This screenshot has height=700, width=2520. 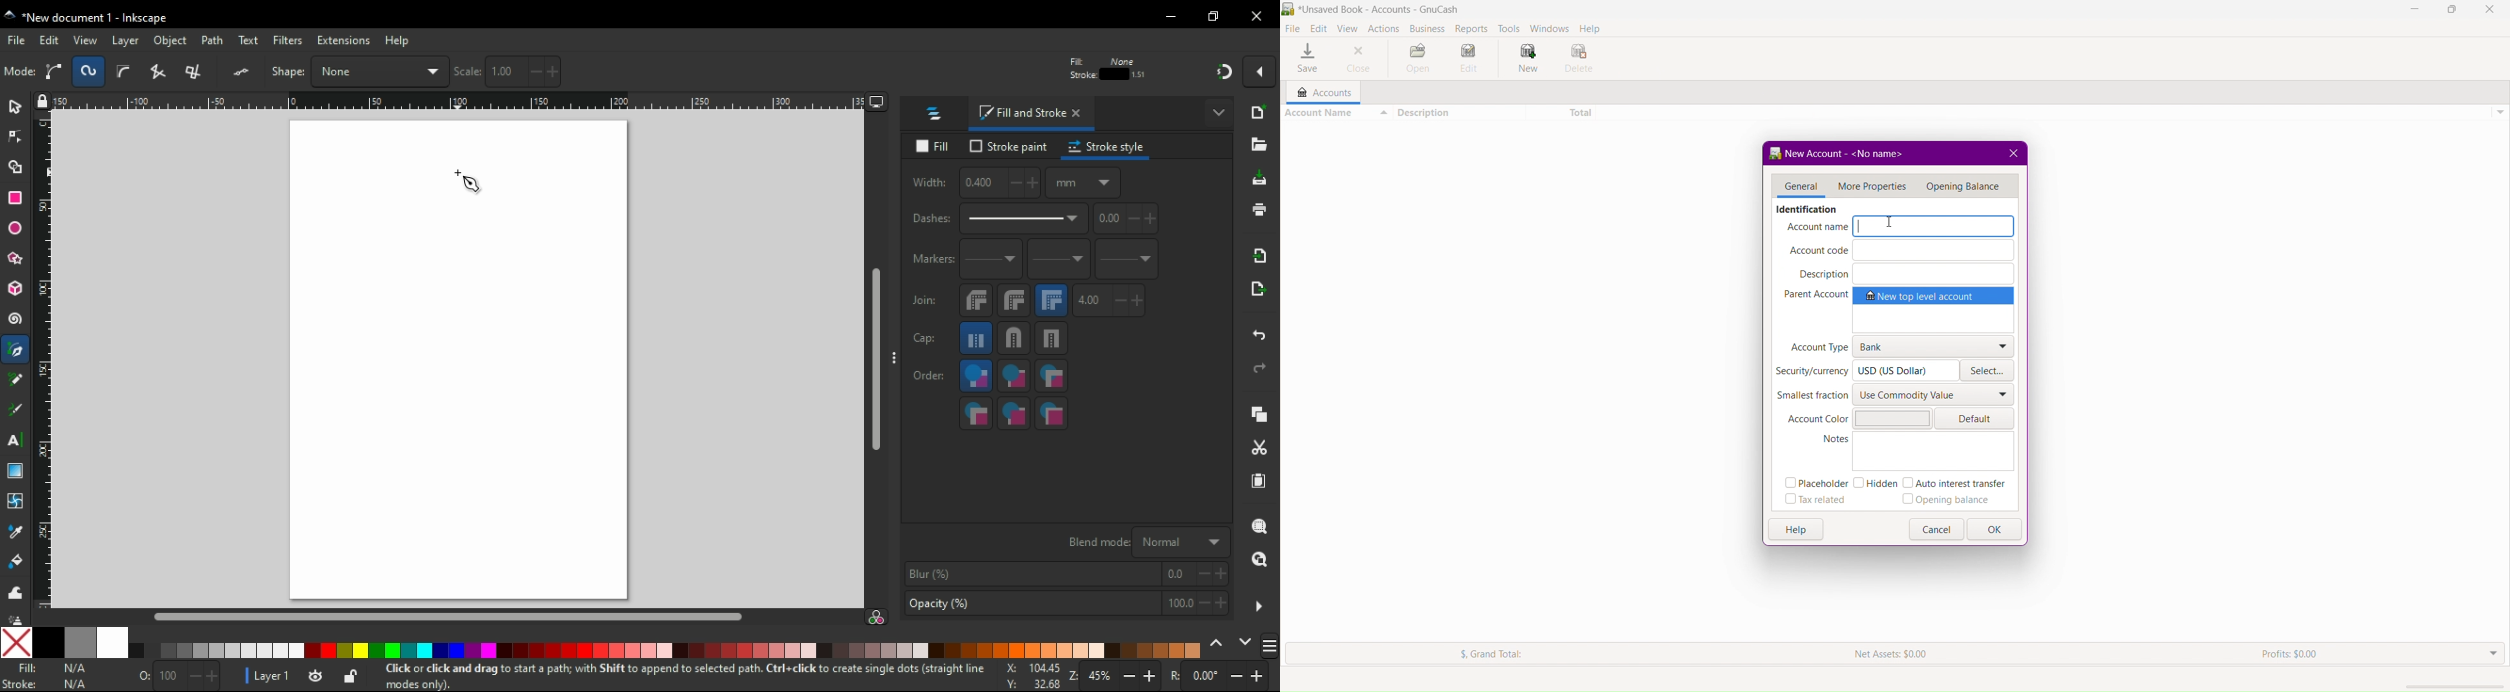 What do you see at coordinates (1116, 678) in the screenshot?
I see `zoom in/zoom out` at bounding box center [1116, 678].